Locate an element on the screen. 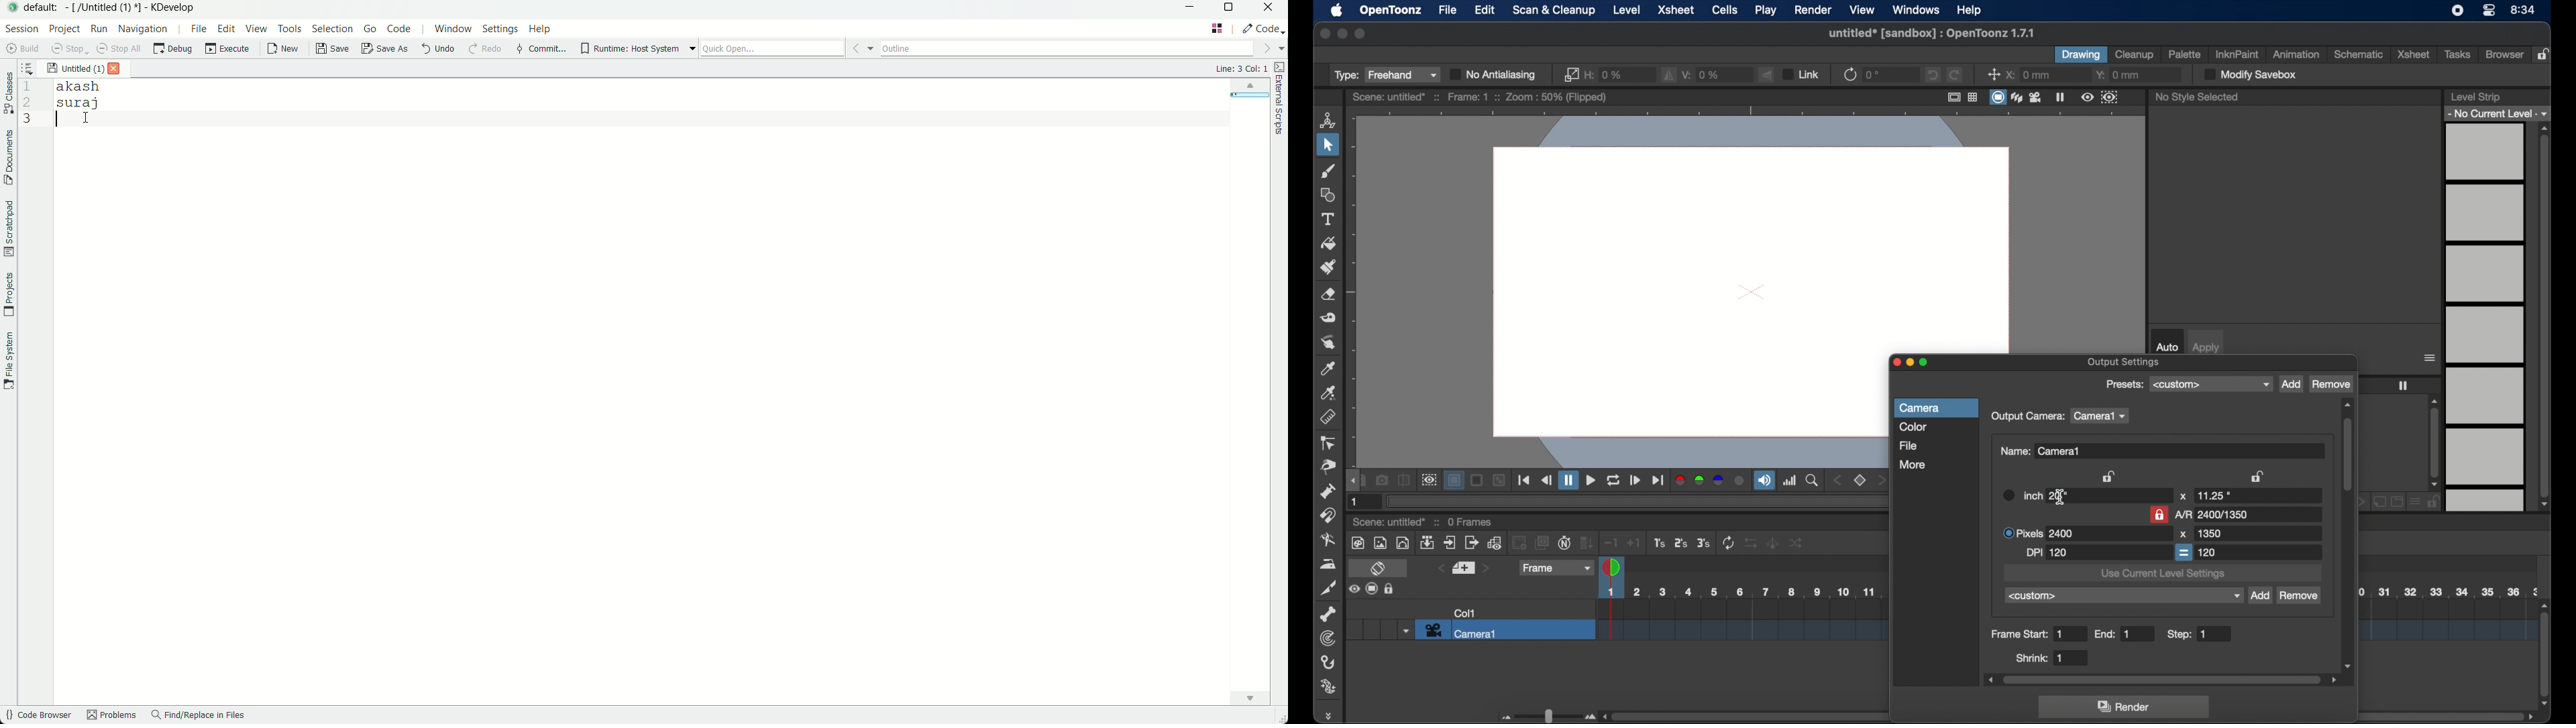 The width and height of the screenshot is (2576, 728). pixels is located at coordinates (2039, 533).